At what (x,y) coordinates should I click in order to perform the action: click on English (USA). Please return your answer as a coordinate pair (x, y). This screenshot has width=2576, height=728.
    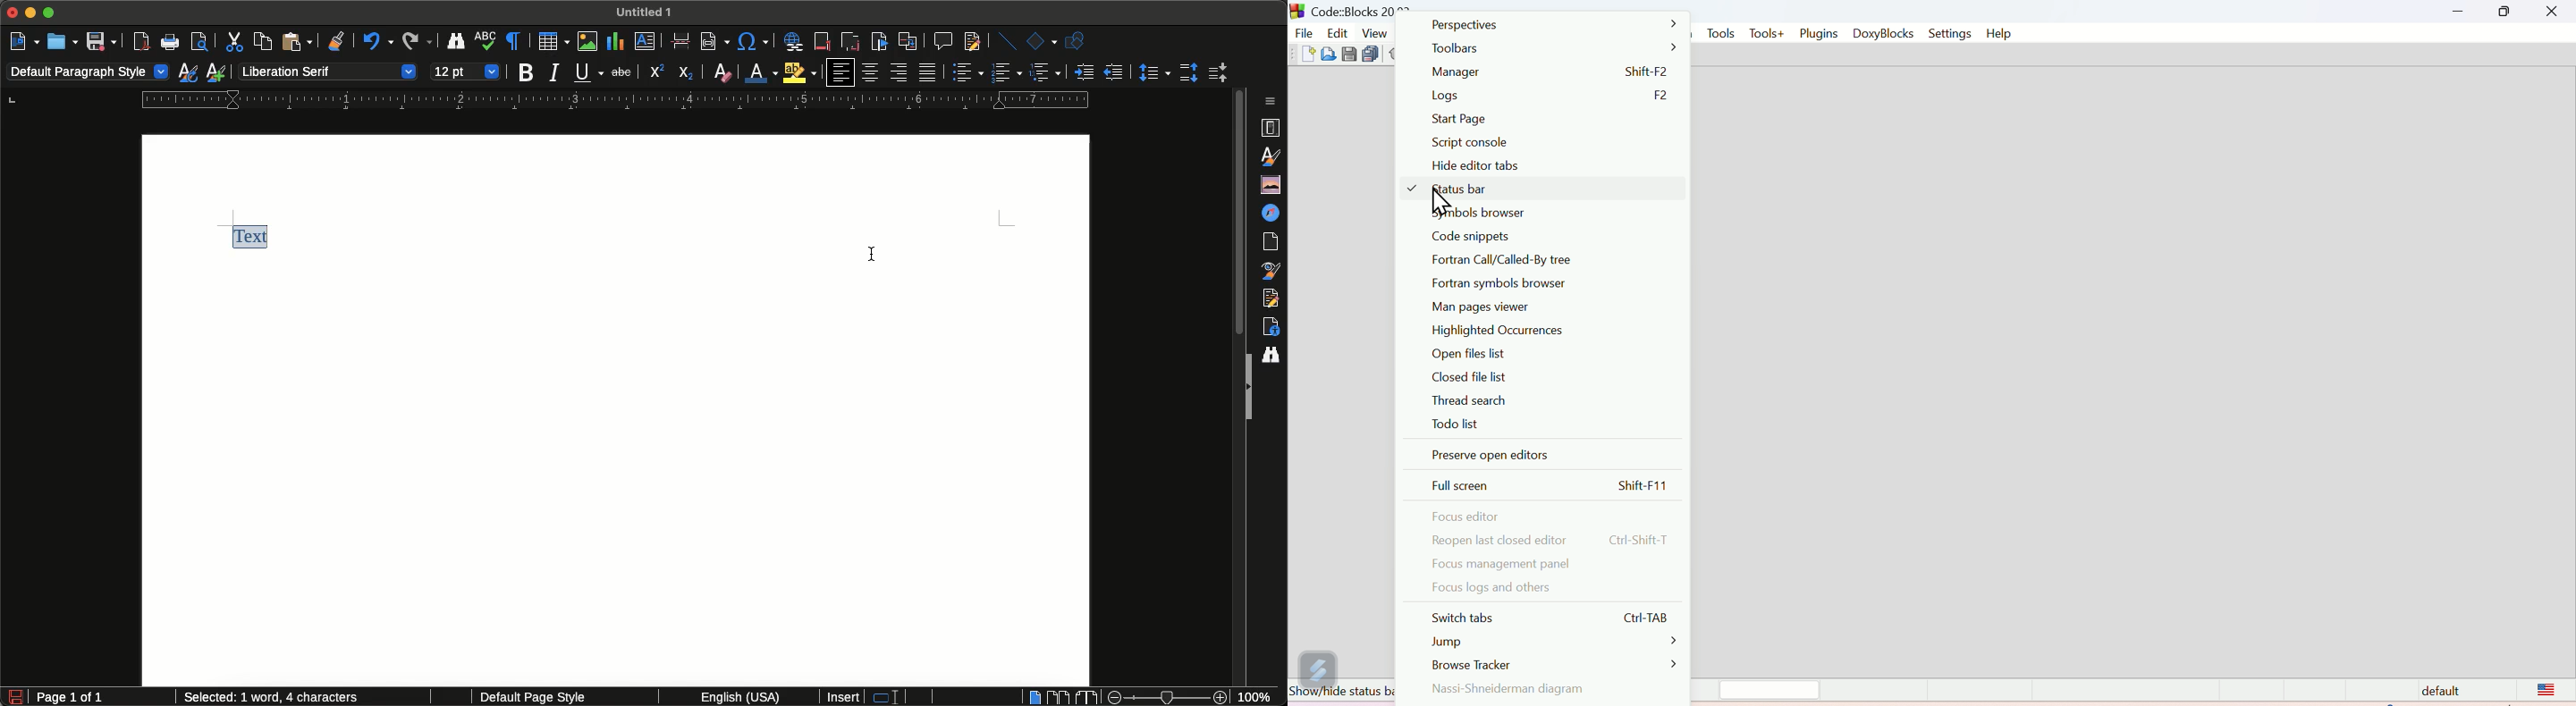
    Looking at the image, I should click on (733, 697).